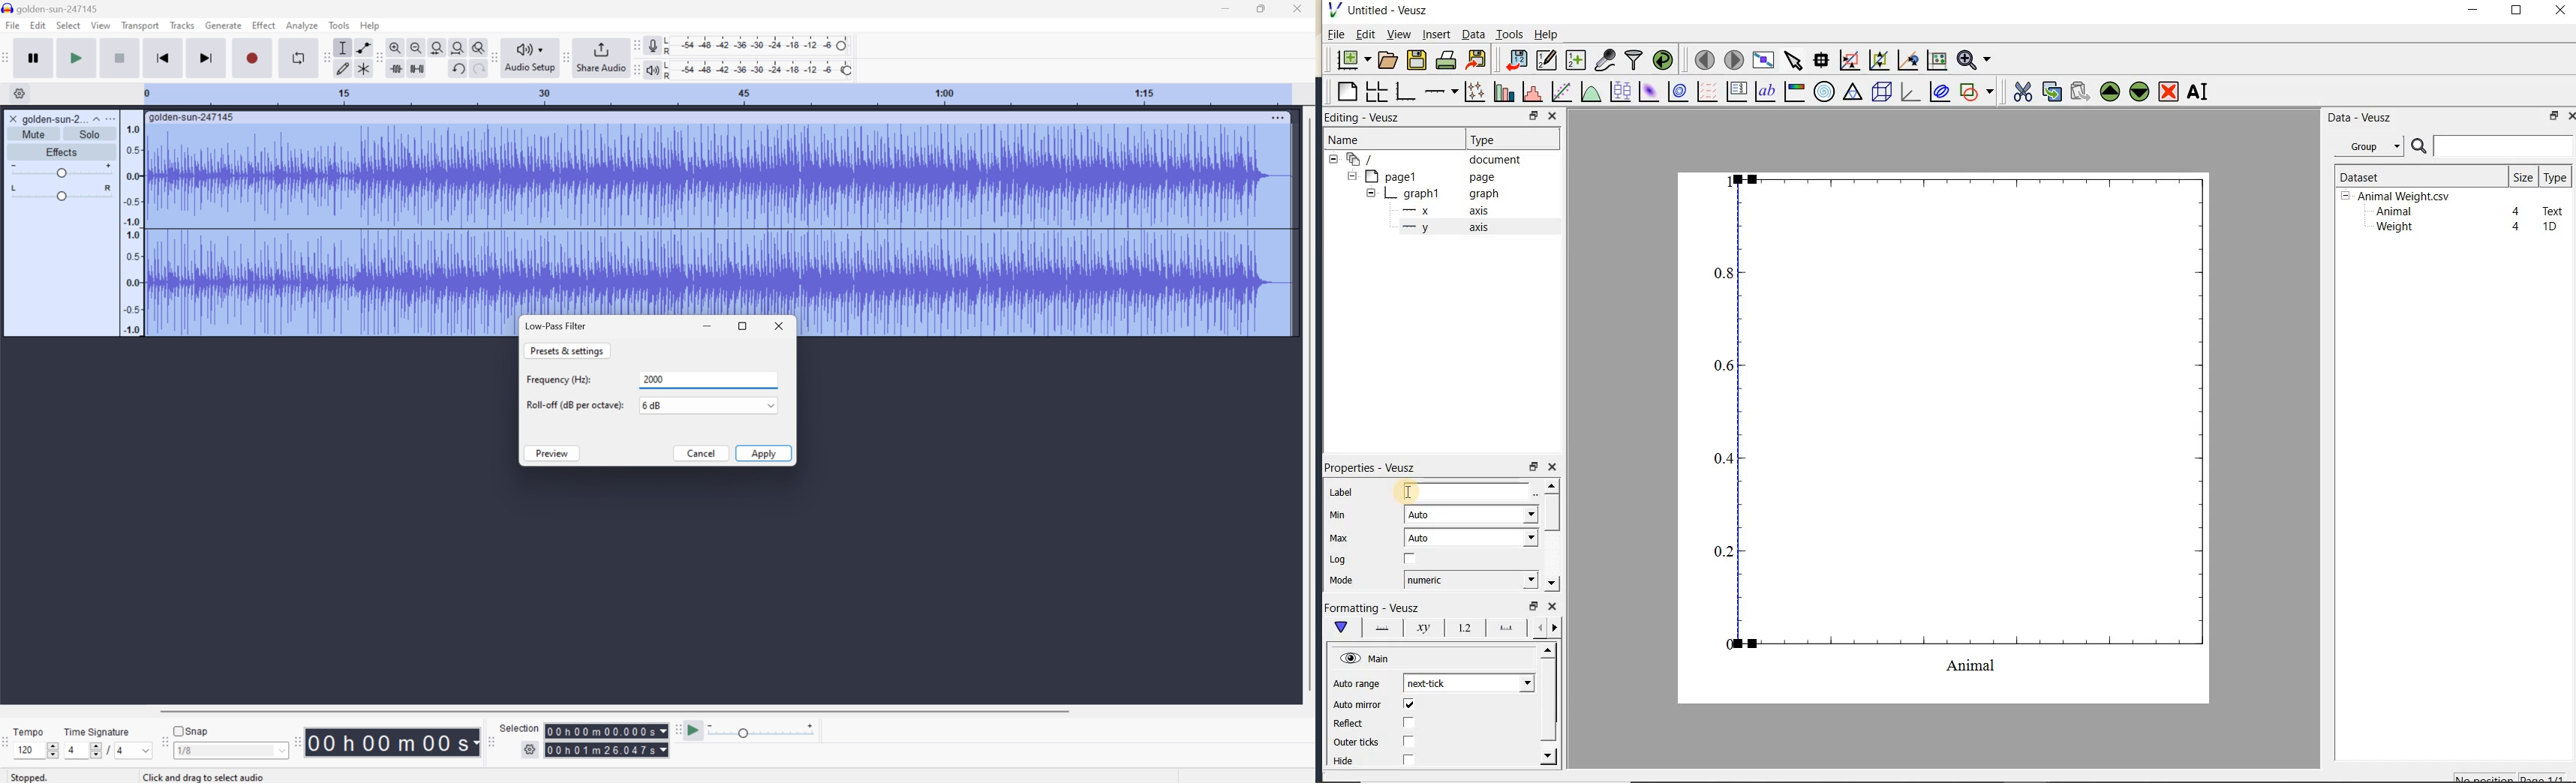 Image resolution: width=2576 pixels, height=784 pixels. Describe the element at coordinates (699, 405) in the screenshot. I see `6 dB` at that location.